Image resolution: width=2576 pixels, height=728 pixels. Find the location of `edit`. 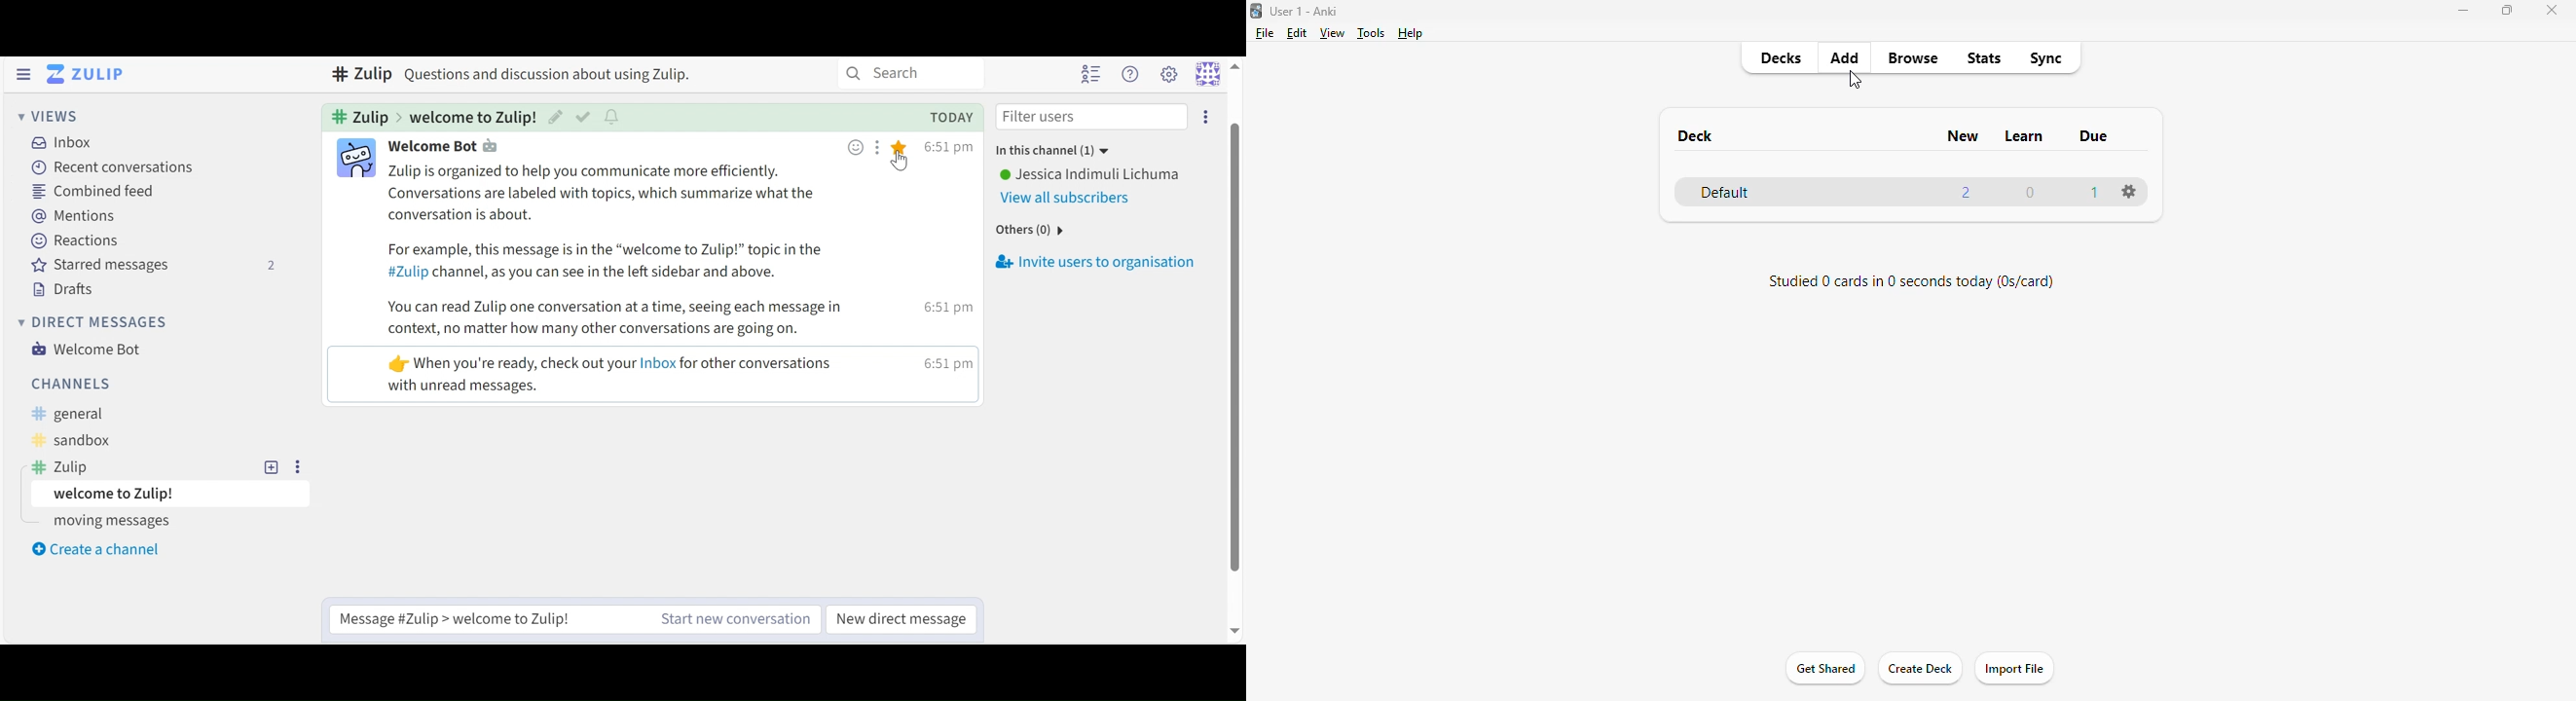

edit is located at coordinates (1298, 33).